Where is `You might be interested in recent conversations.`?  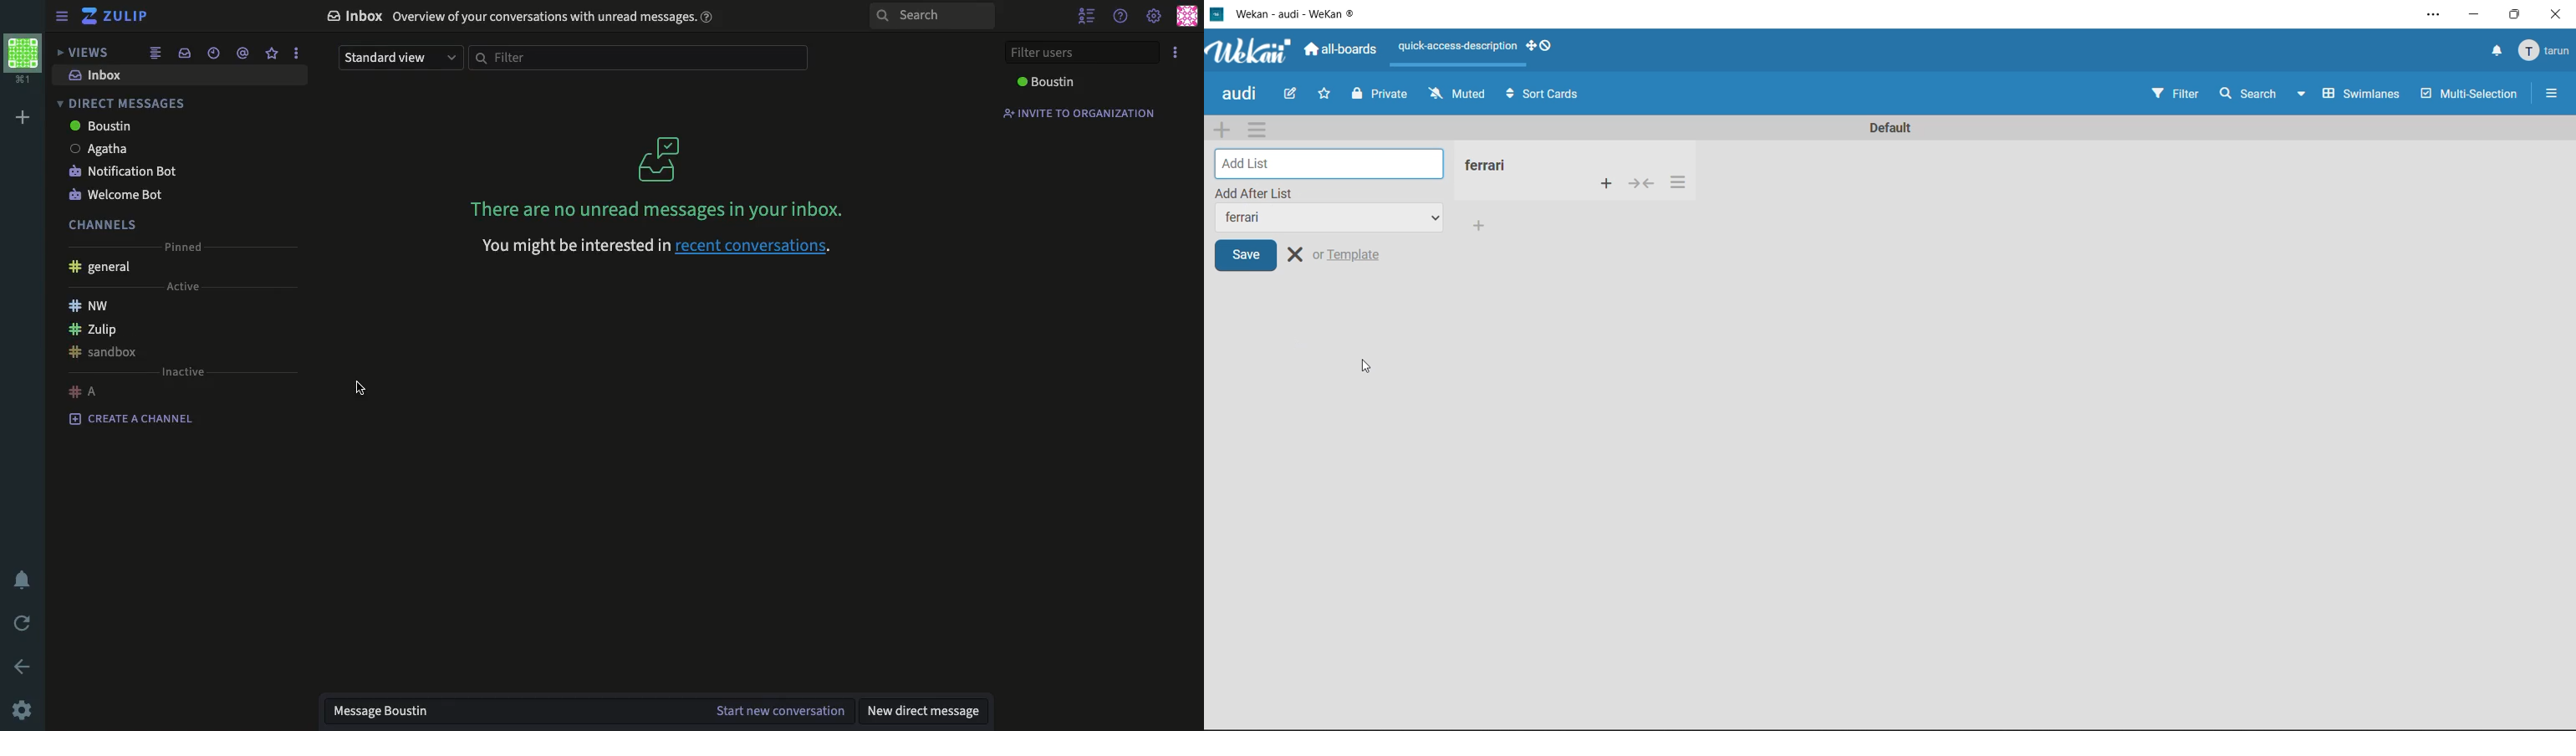
You might be interested in recent conversations. is located at coordinates (660, 248).